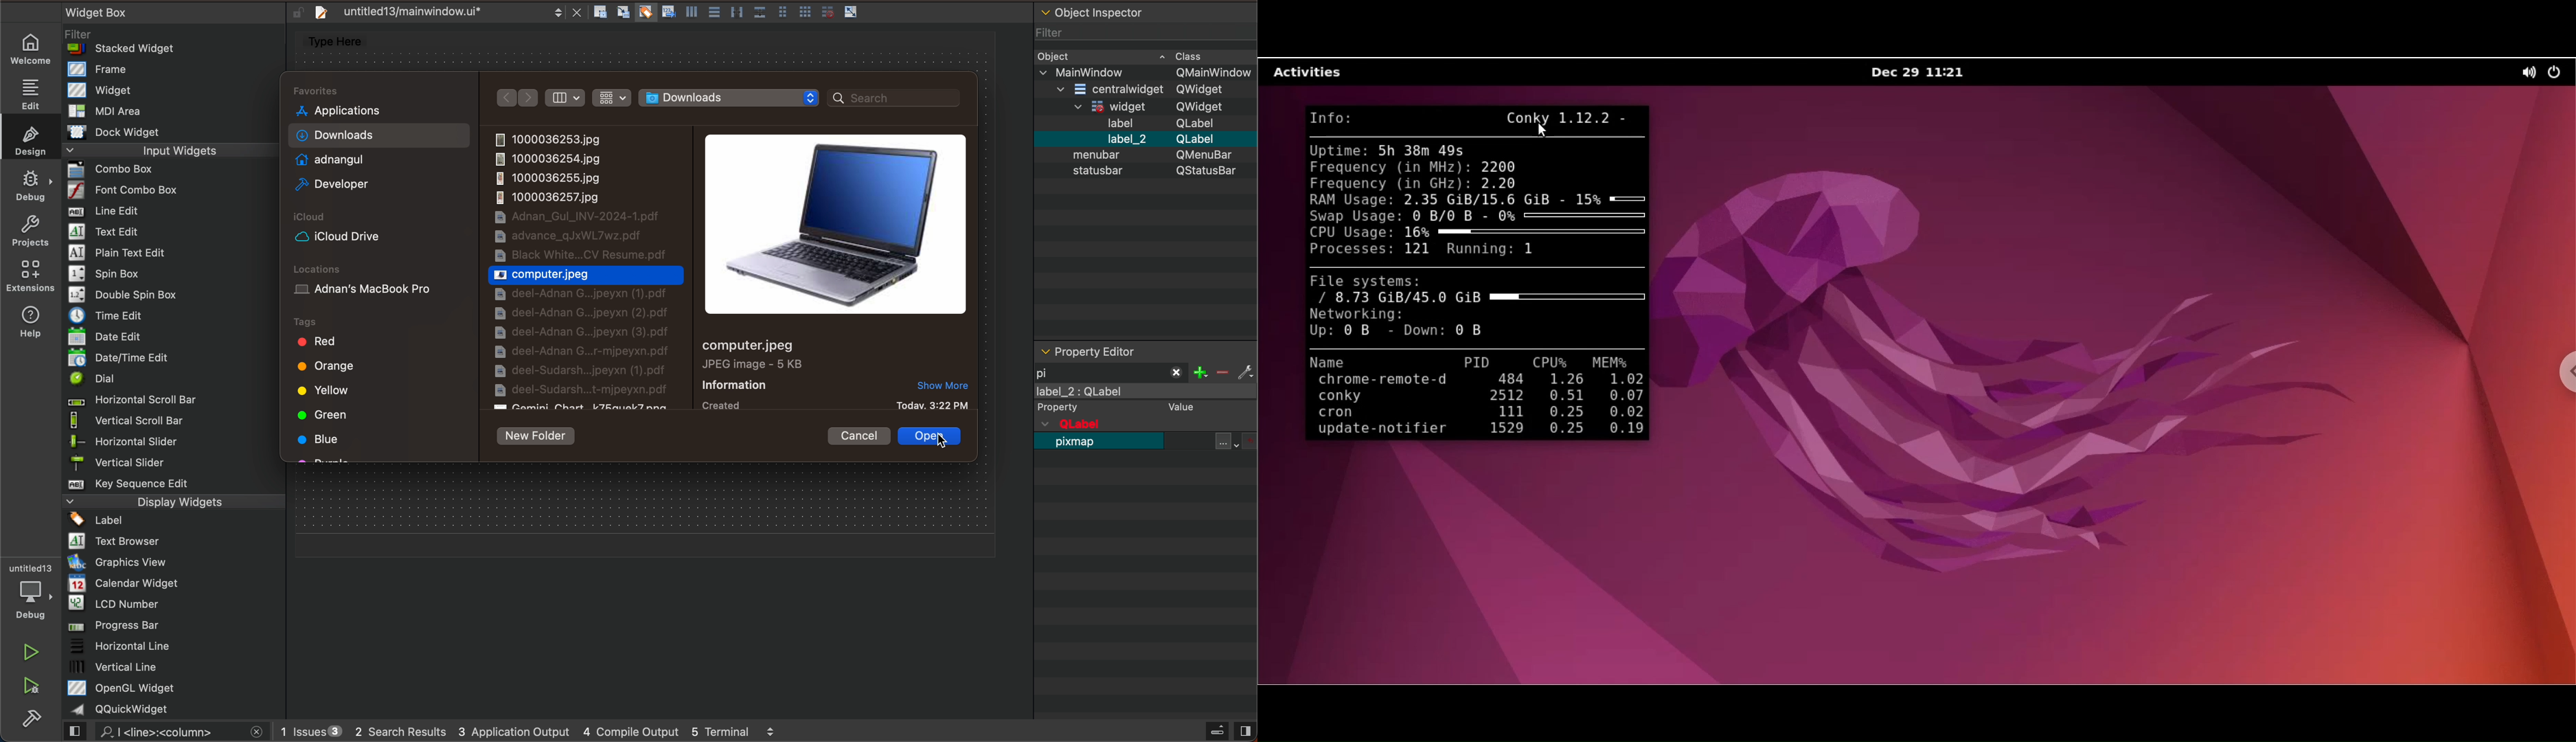 Image resolution: width=2576 pixels, height=756 pixels. Describe the element at coordinates (29, 229) in the screenshot. I see `projects` at that location.